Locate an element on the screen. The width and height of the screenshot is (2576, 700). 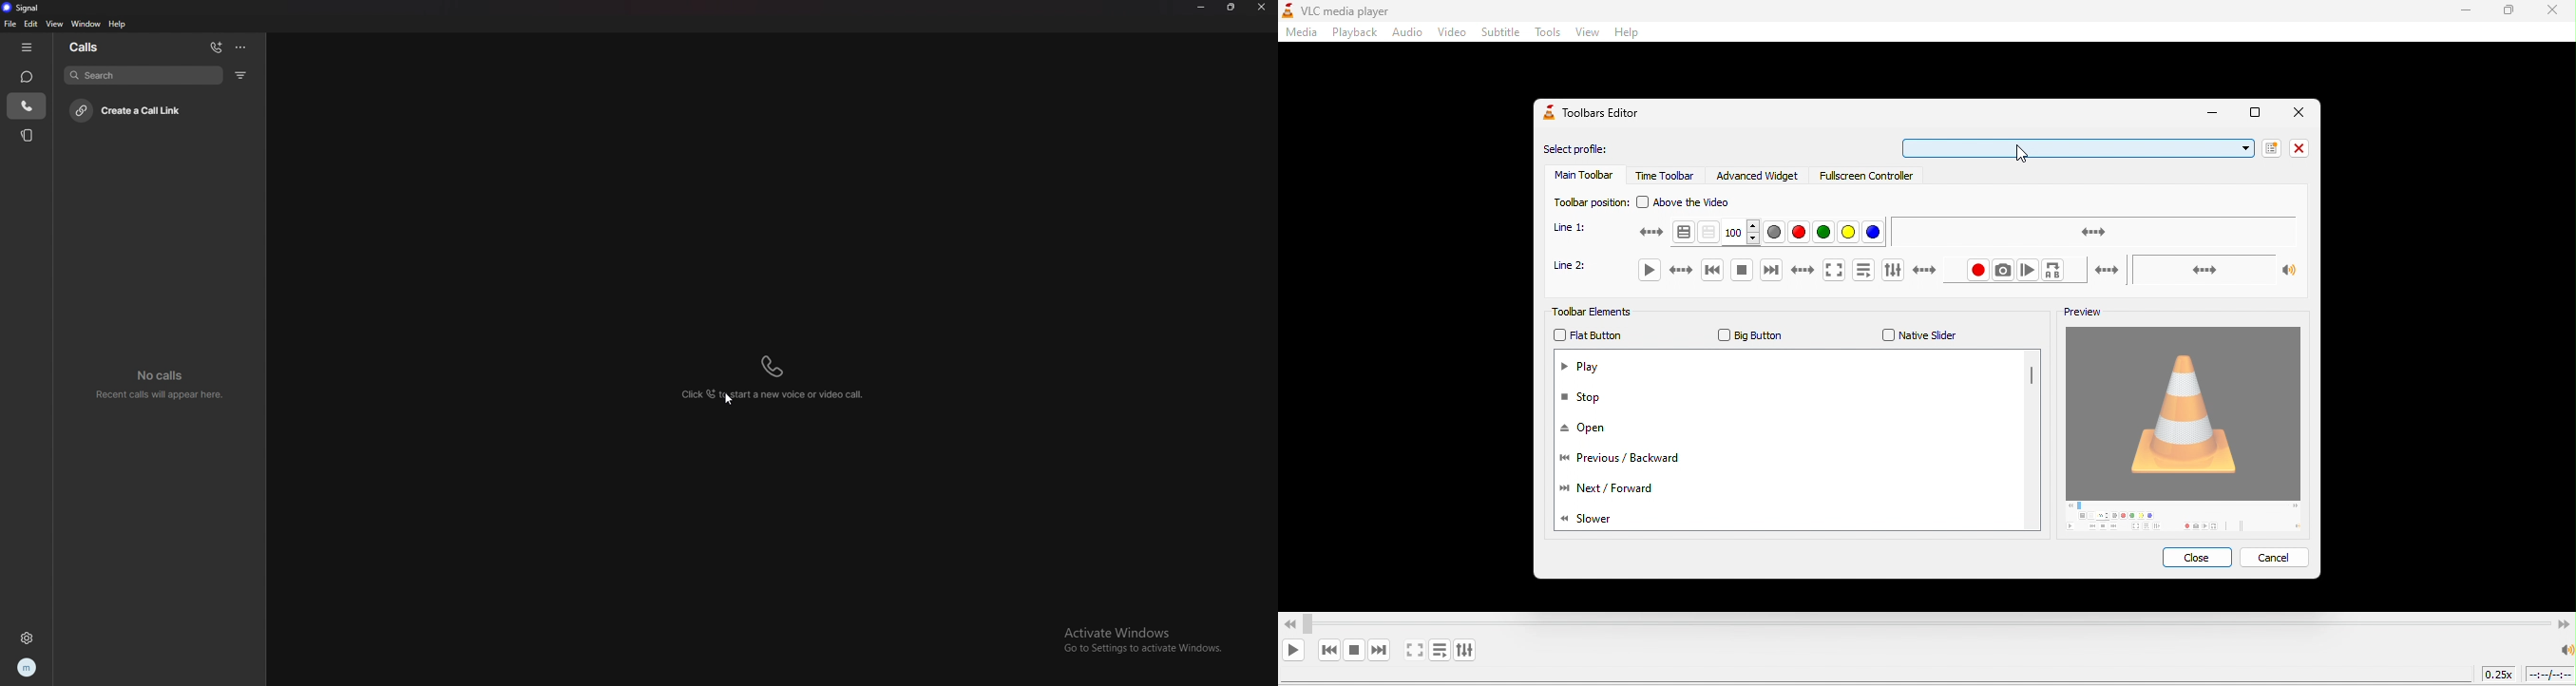
previous media is located at coordinates (1328, 650).